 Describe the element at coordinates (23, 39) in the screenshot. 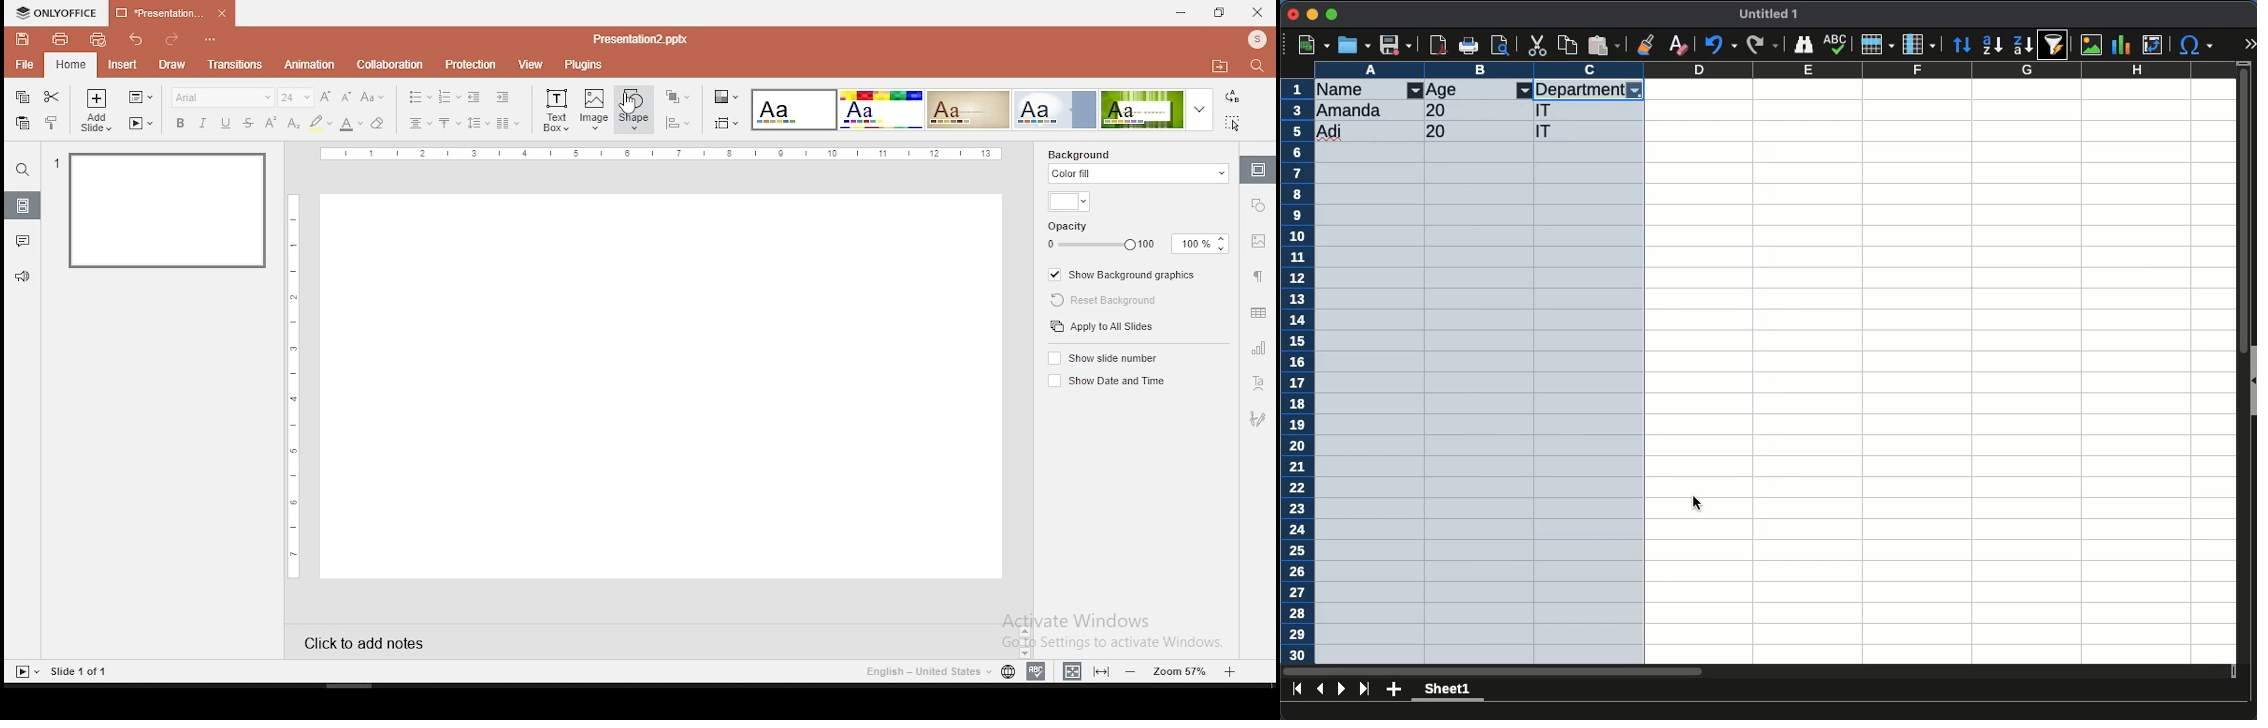

I see `save` at that location.